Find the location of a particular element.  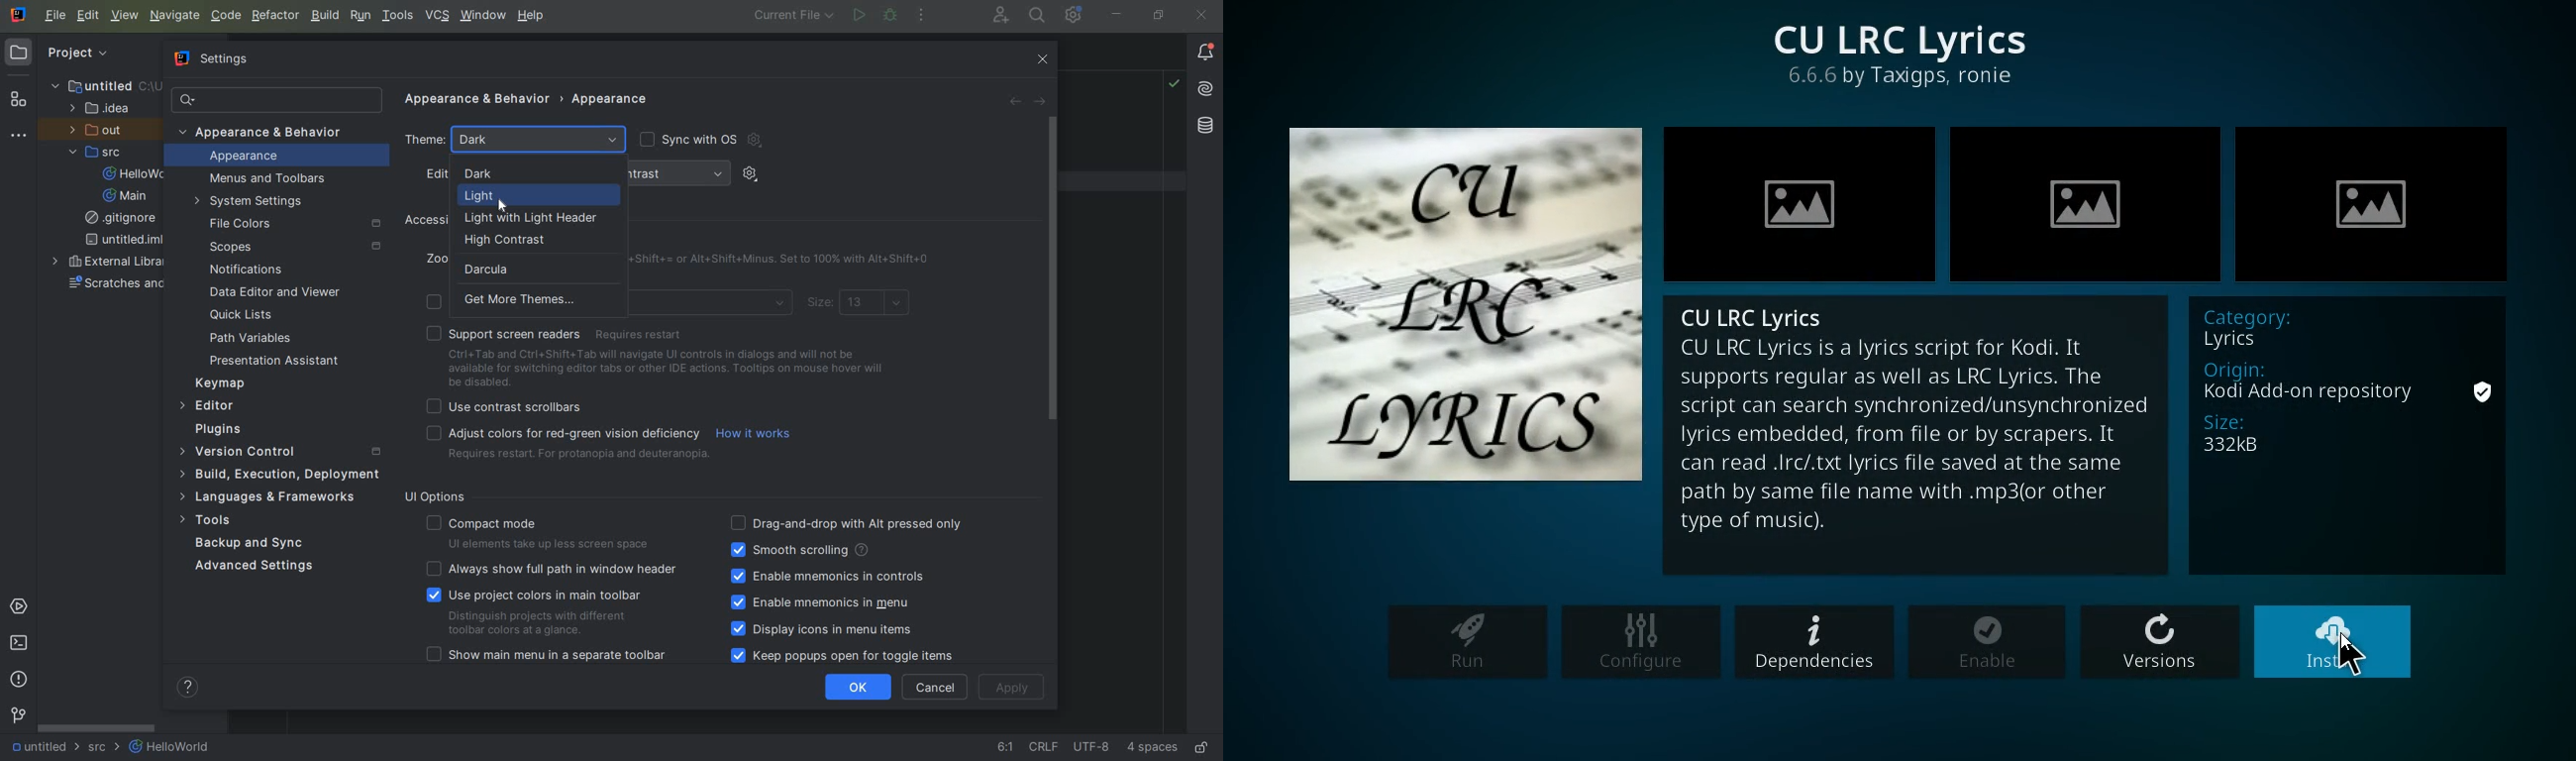

go to line 6:1 is located at coordinates (1006, 748).